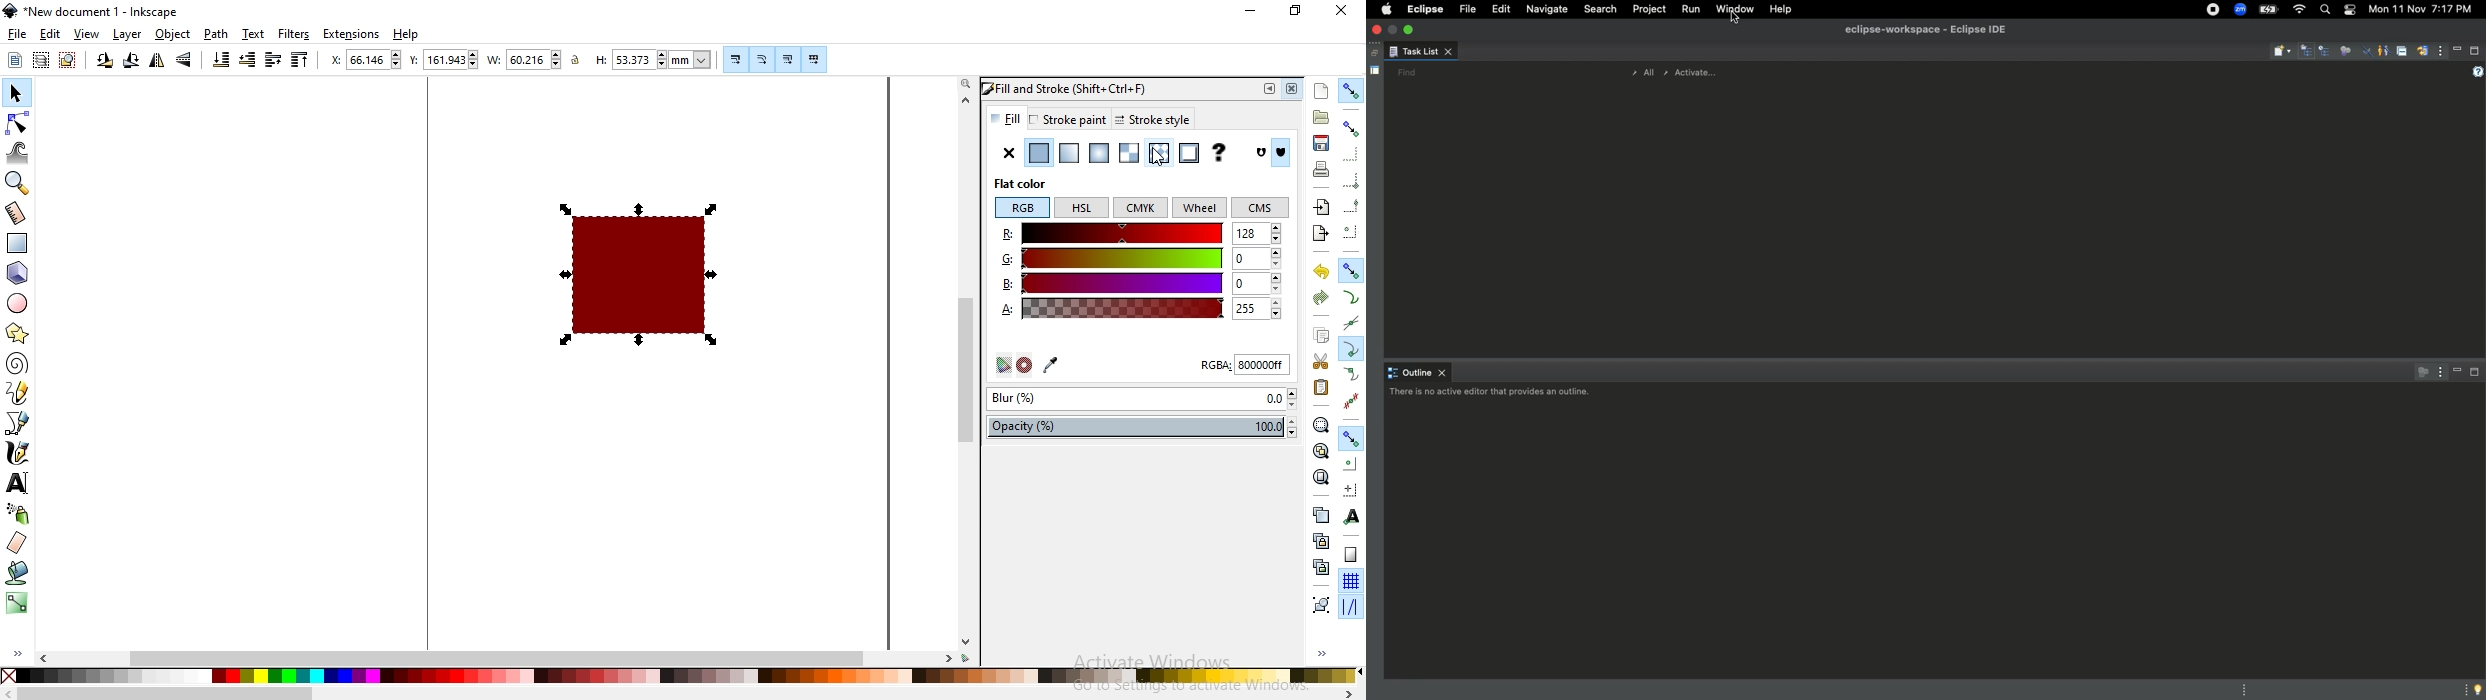  Describe the element at coordinates (1322, 91) in the screenshot. I see `create a new document` at that location.